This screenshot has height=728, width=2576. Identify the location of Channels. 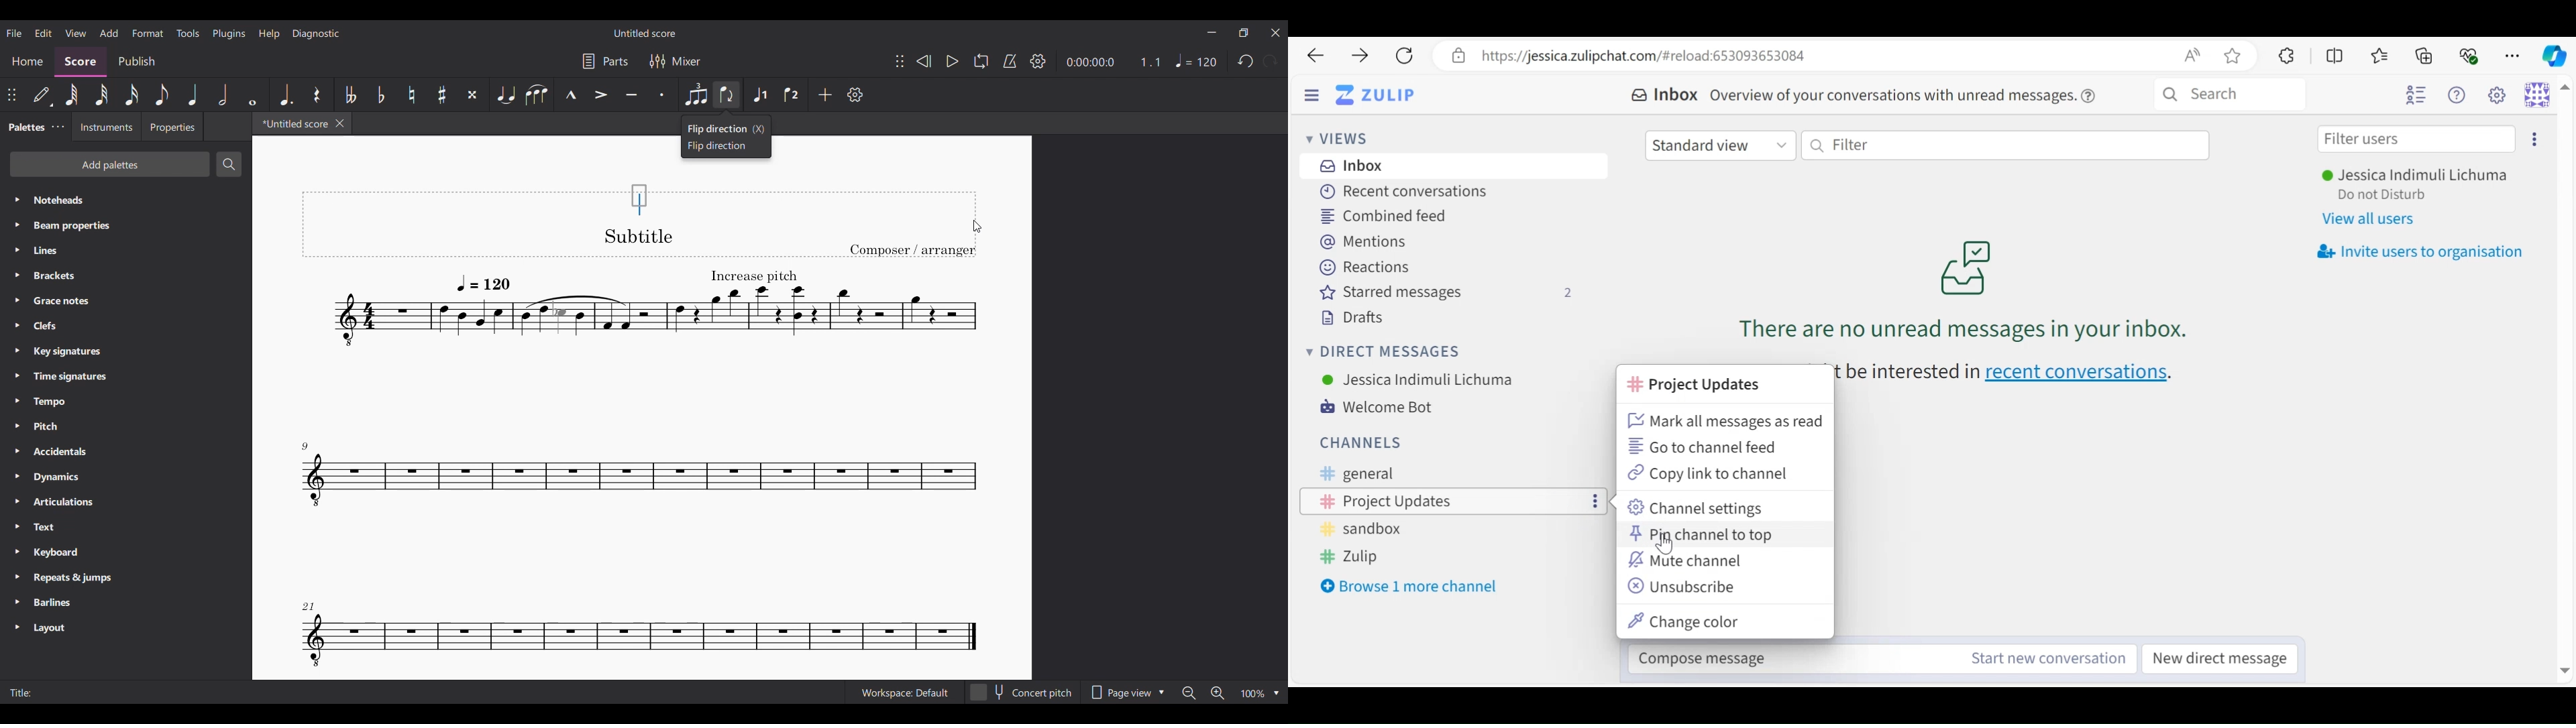
(1358, 441).